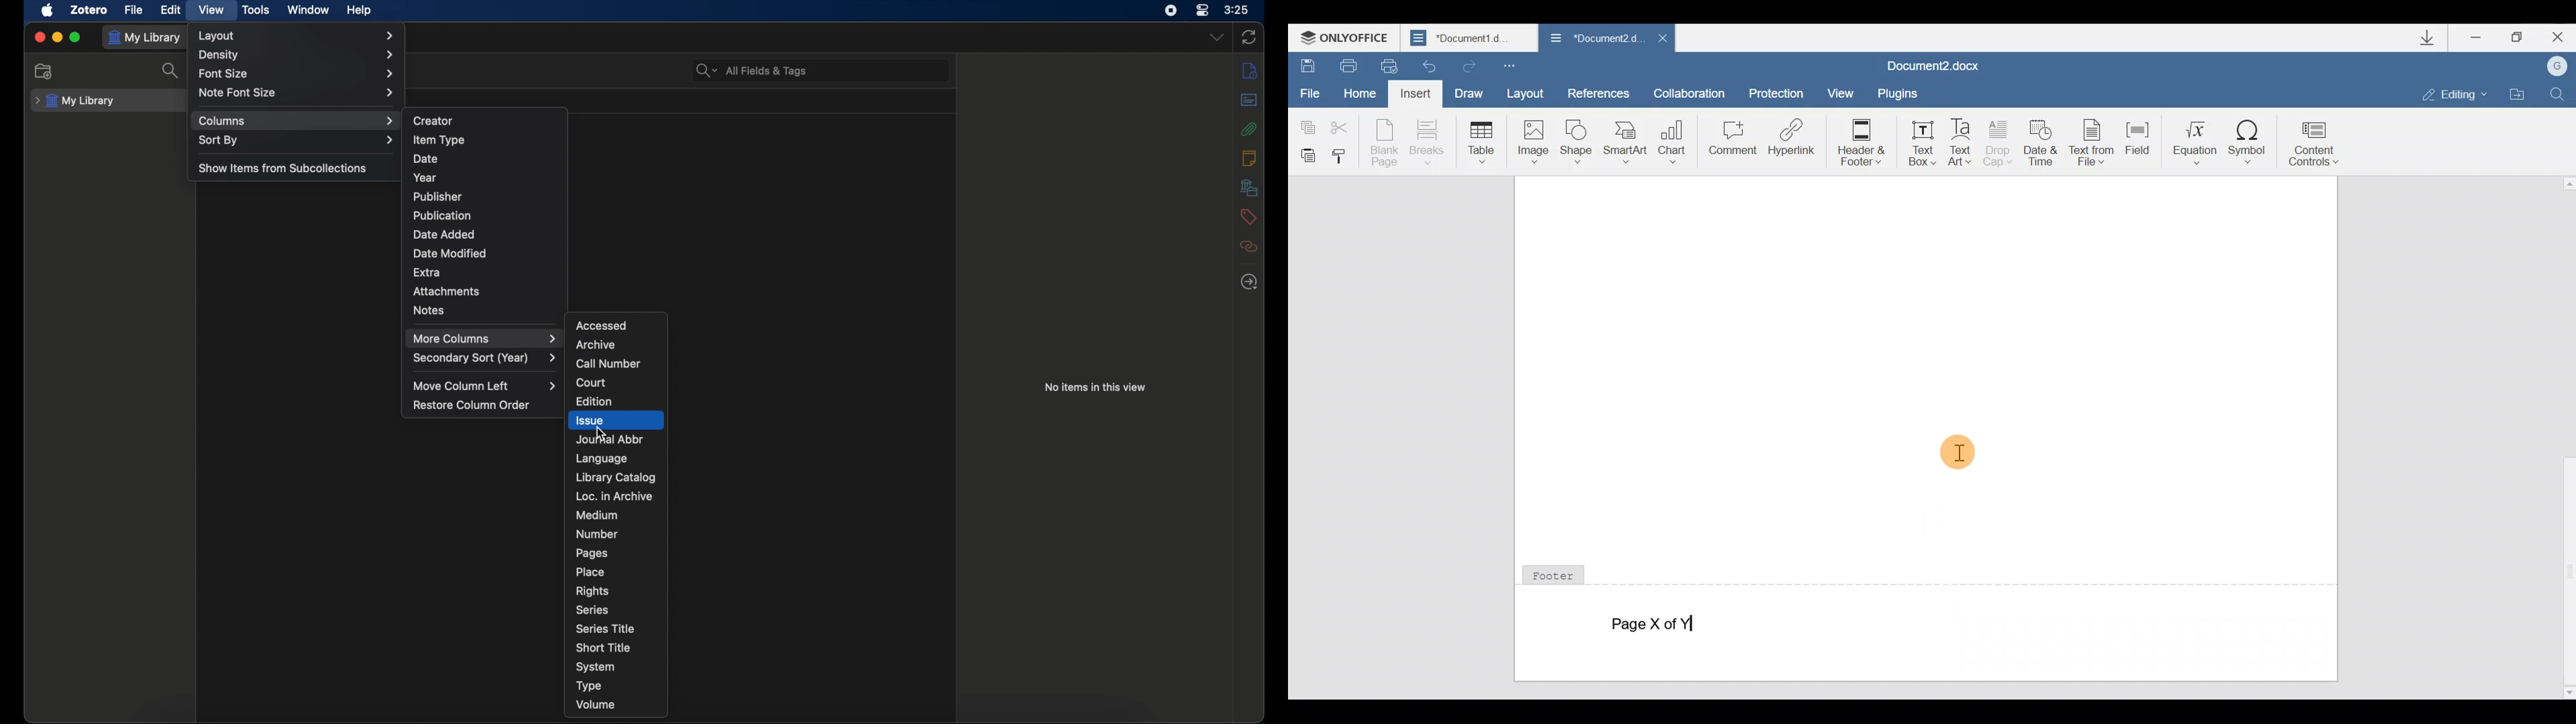  I want to click on File, so click(1311, 94).